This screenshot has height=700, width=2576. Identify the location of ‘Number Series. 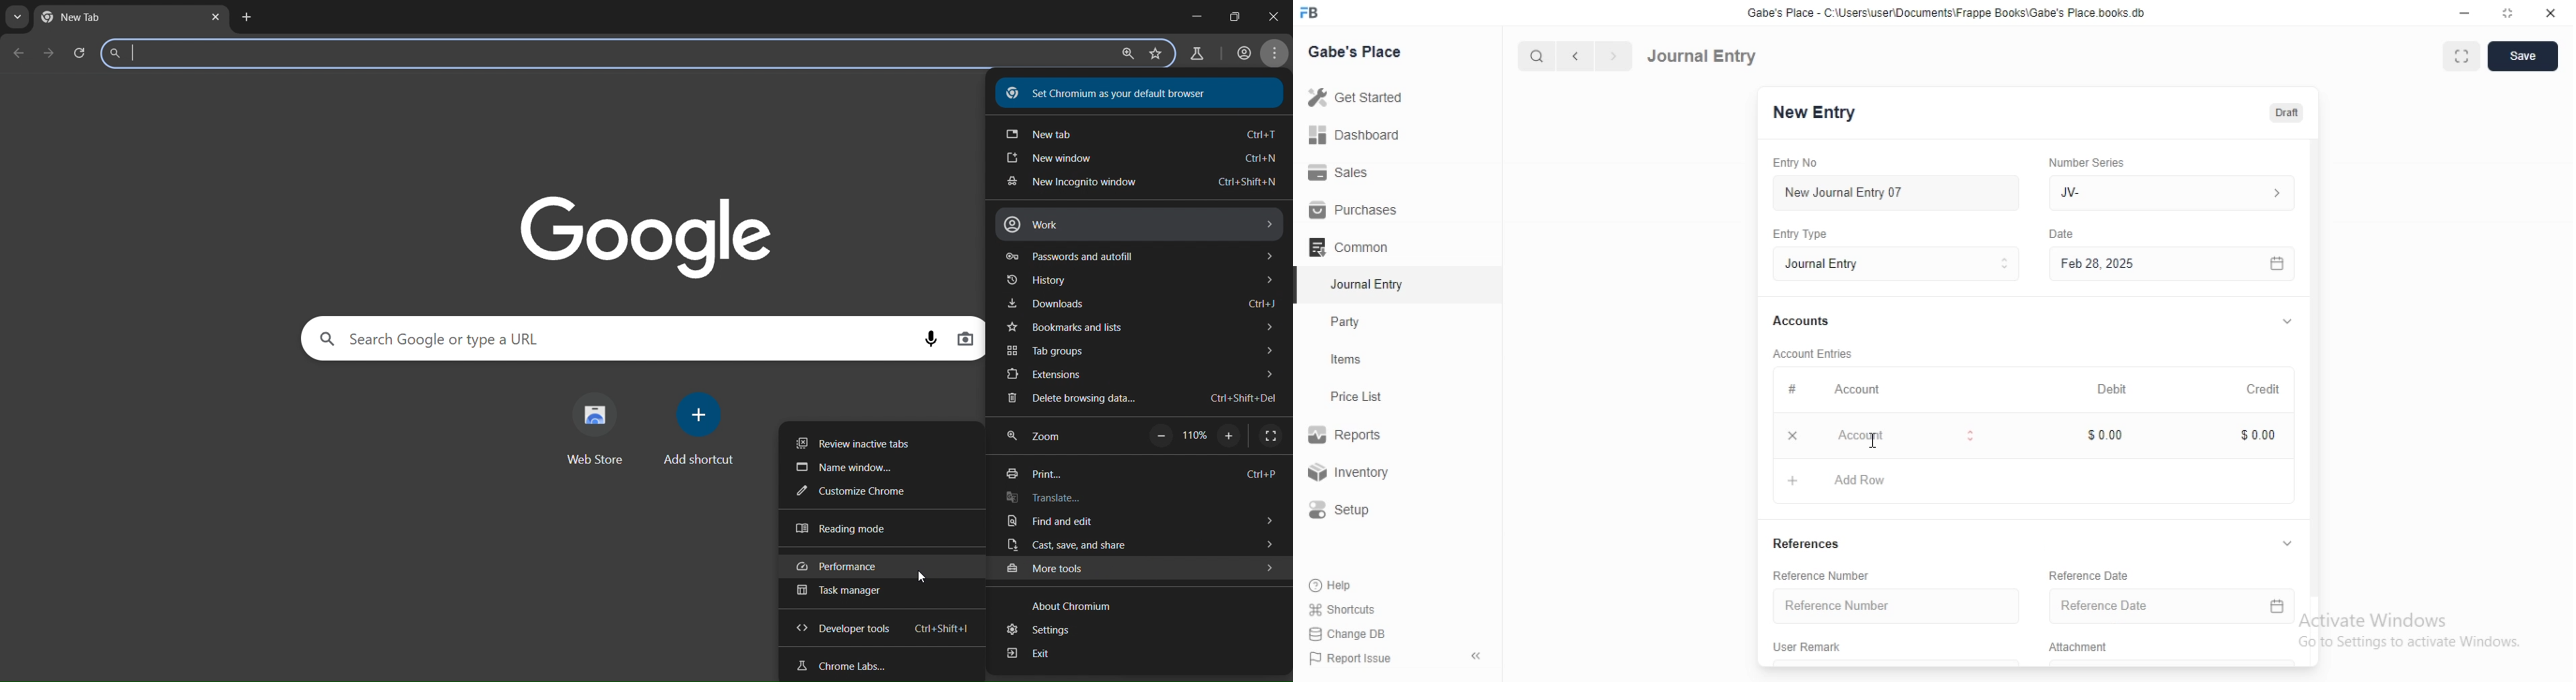
(2085, 162).